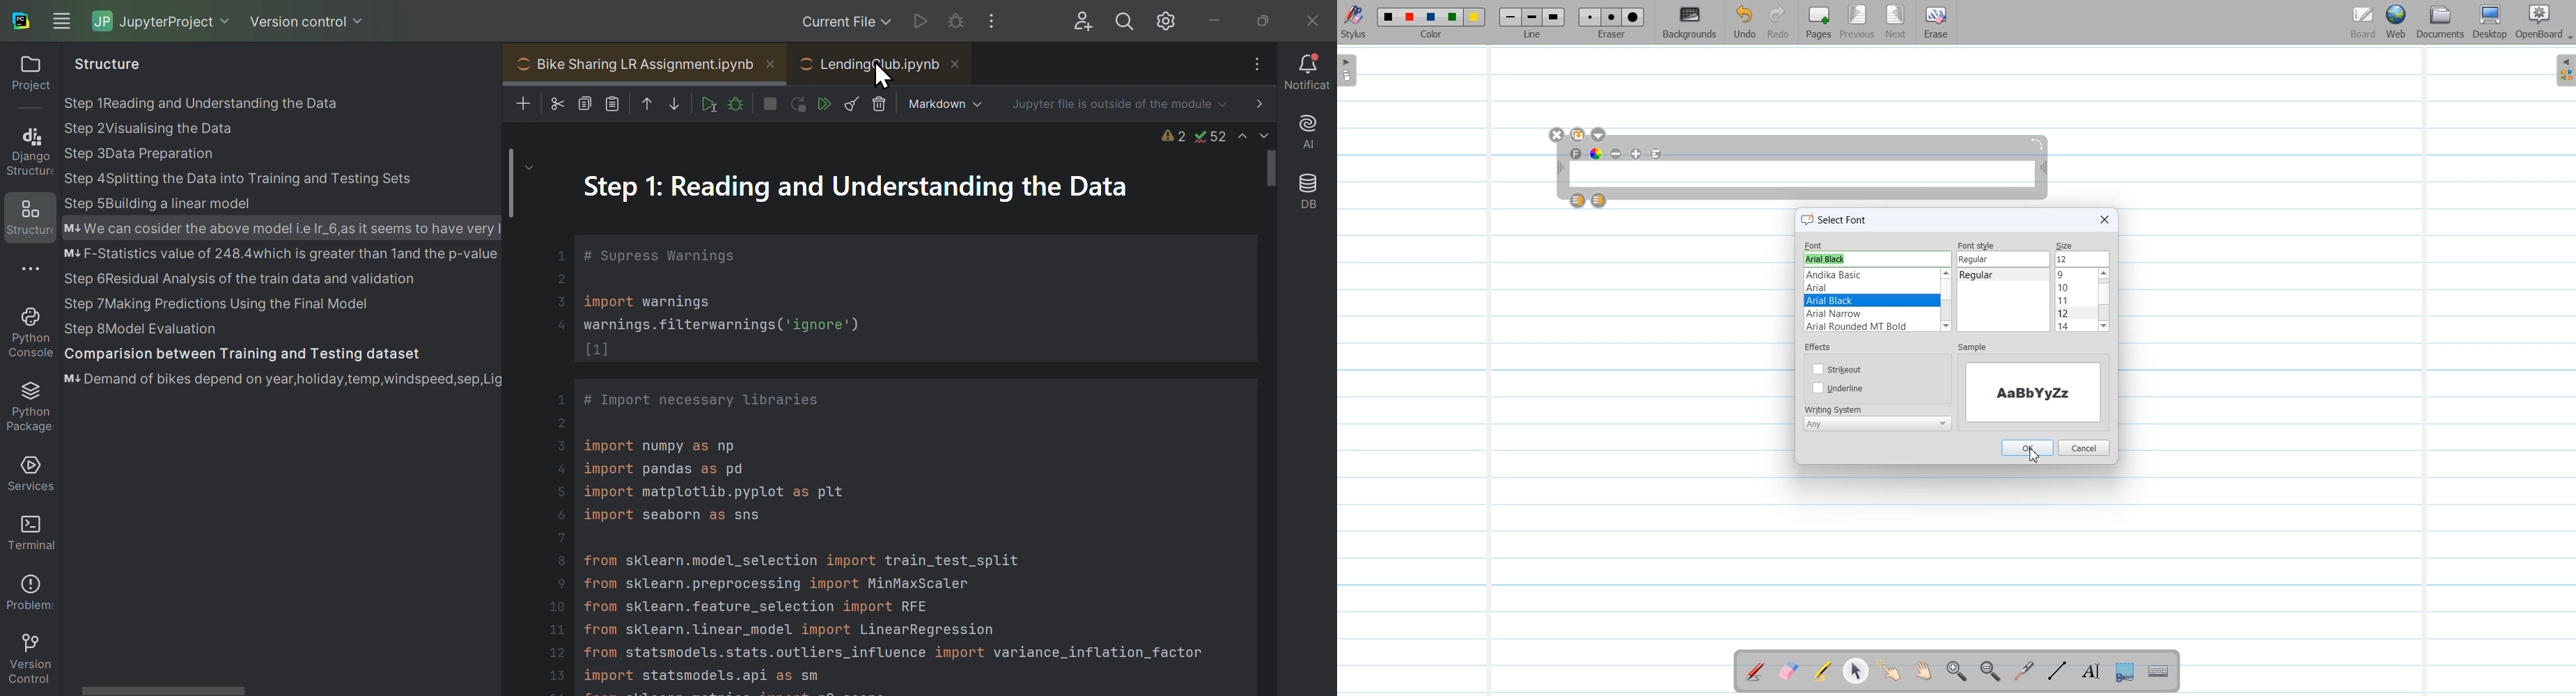 The width and height of the screenshot is (2576, 700). What do you see at coordinates (2103, 220) in the screenshot?
I see `Close Window` at bounding box center [2103, 220].